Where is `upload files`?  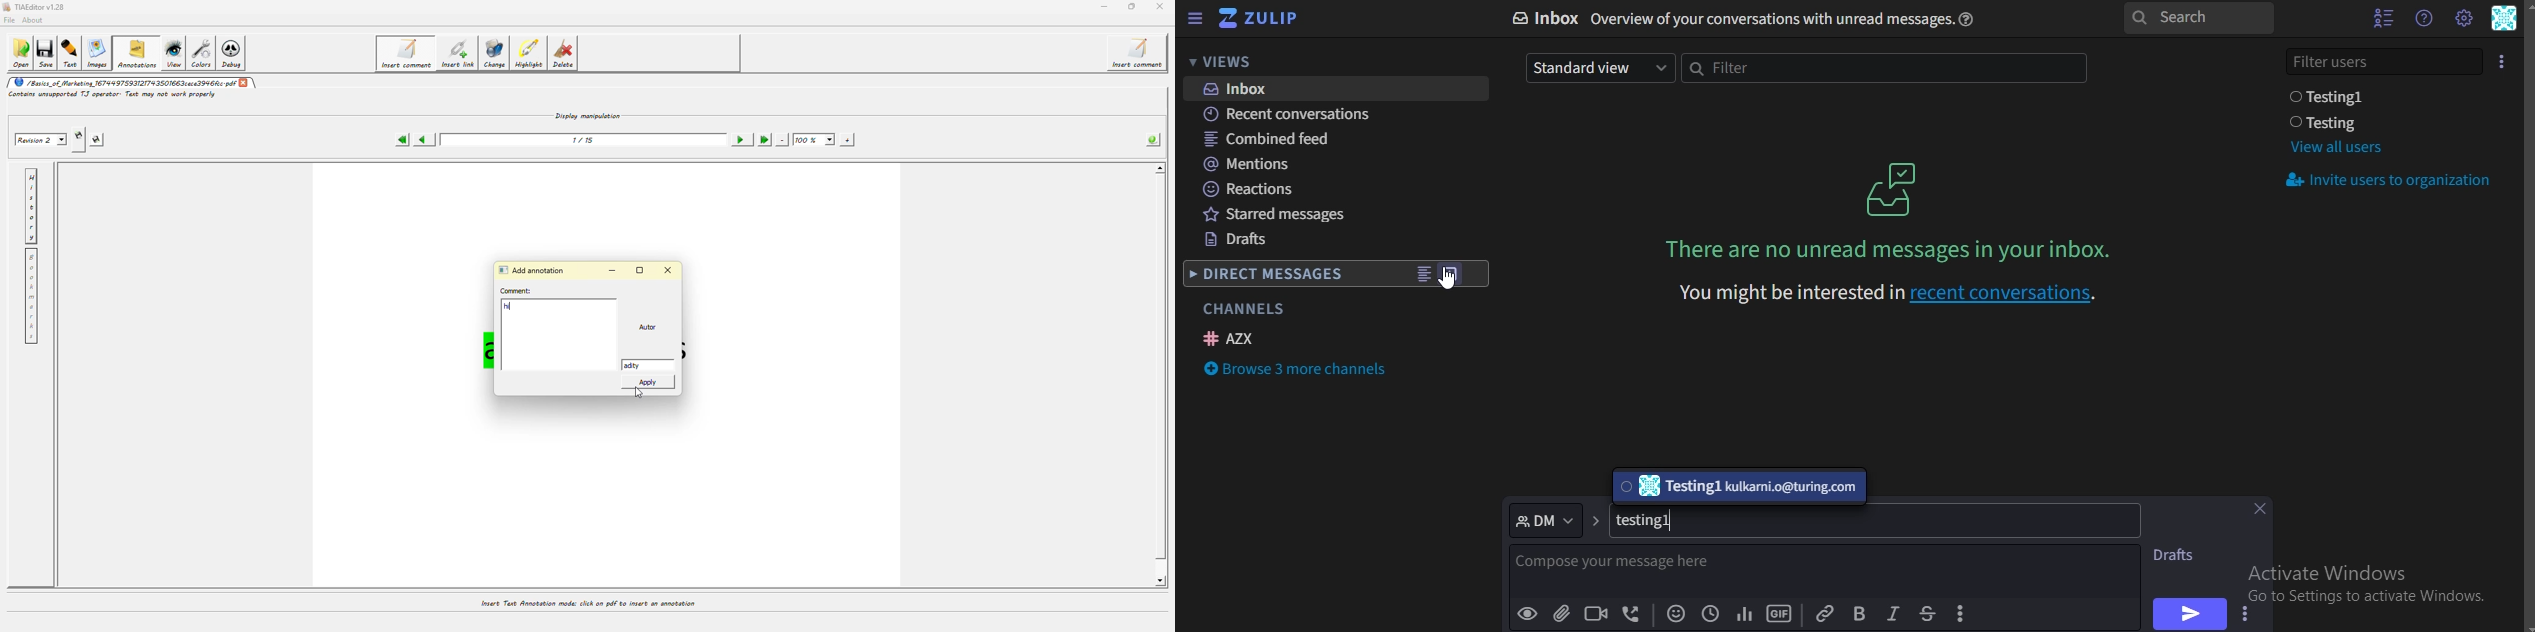 upload files is located at coordinates (1563, 615).